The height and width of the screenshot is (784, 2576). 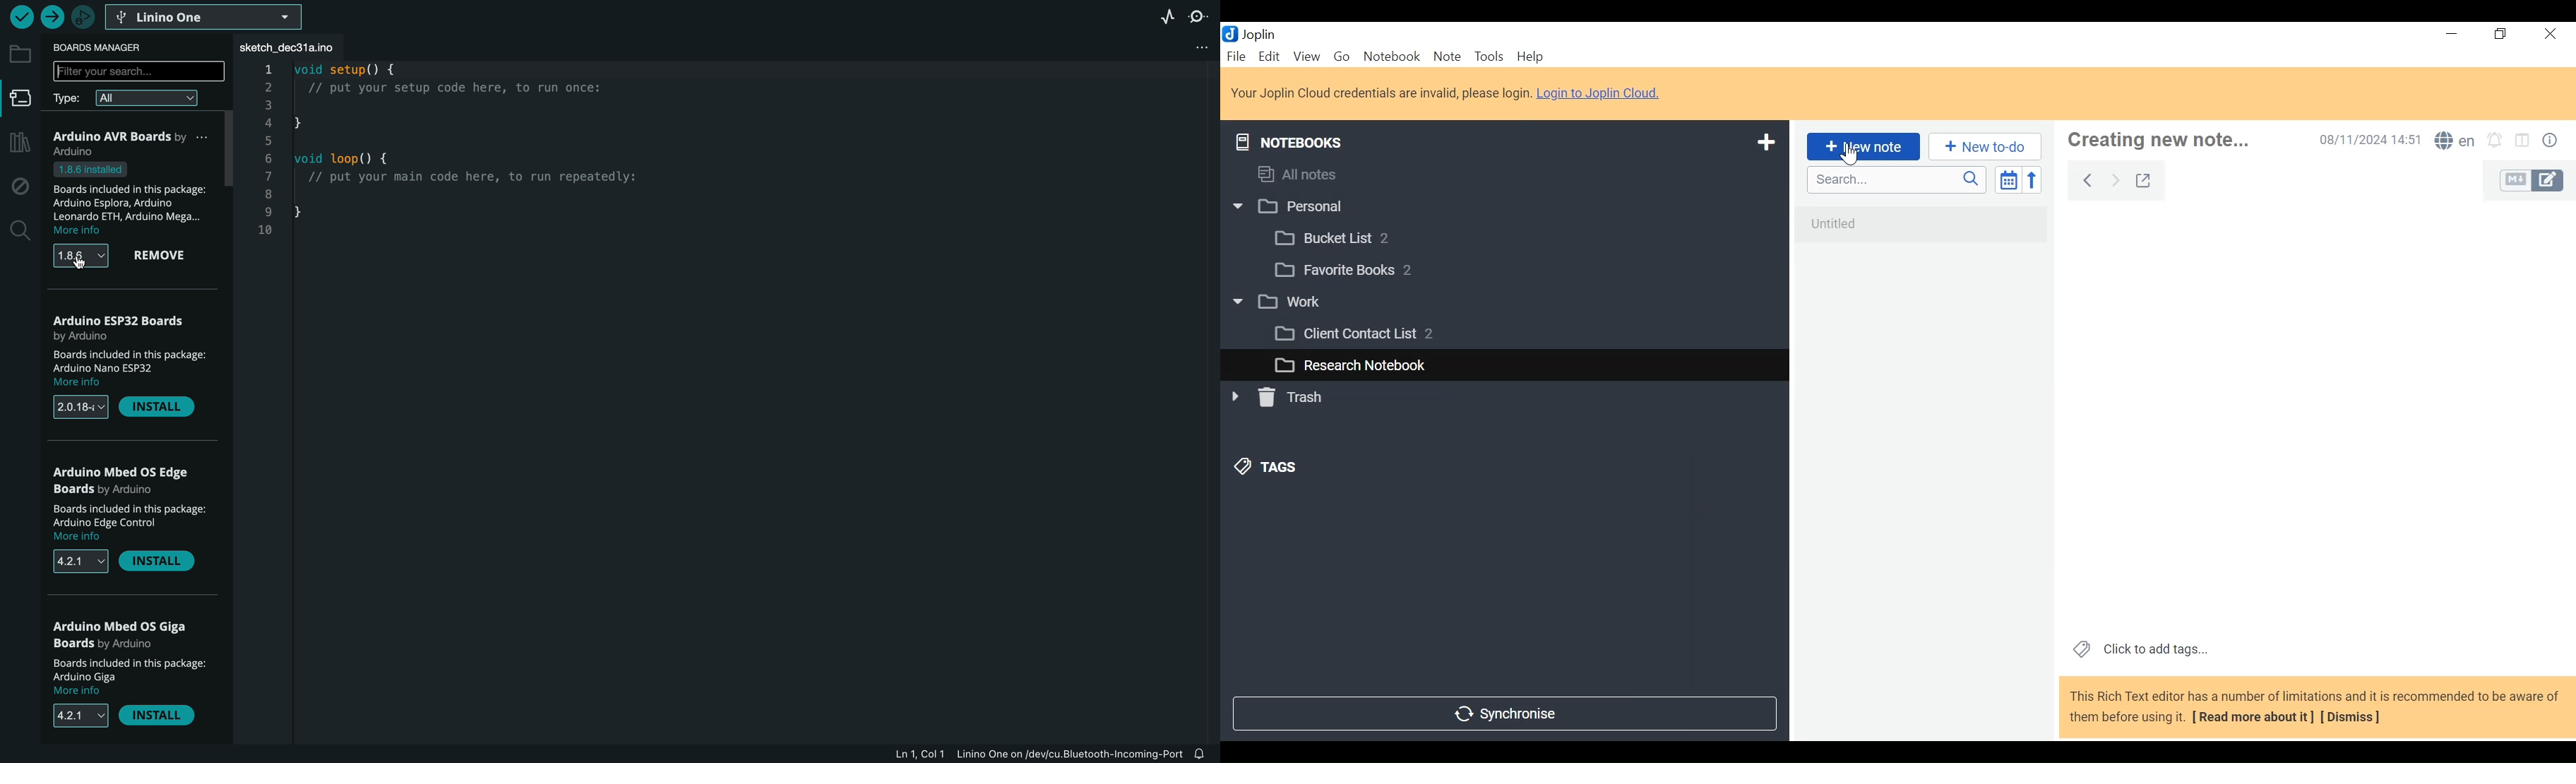 What do you see at coordinates (1238, 56) in the screenshot?
I see `File` at bounding box center [1238, 56].